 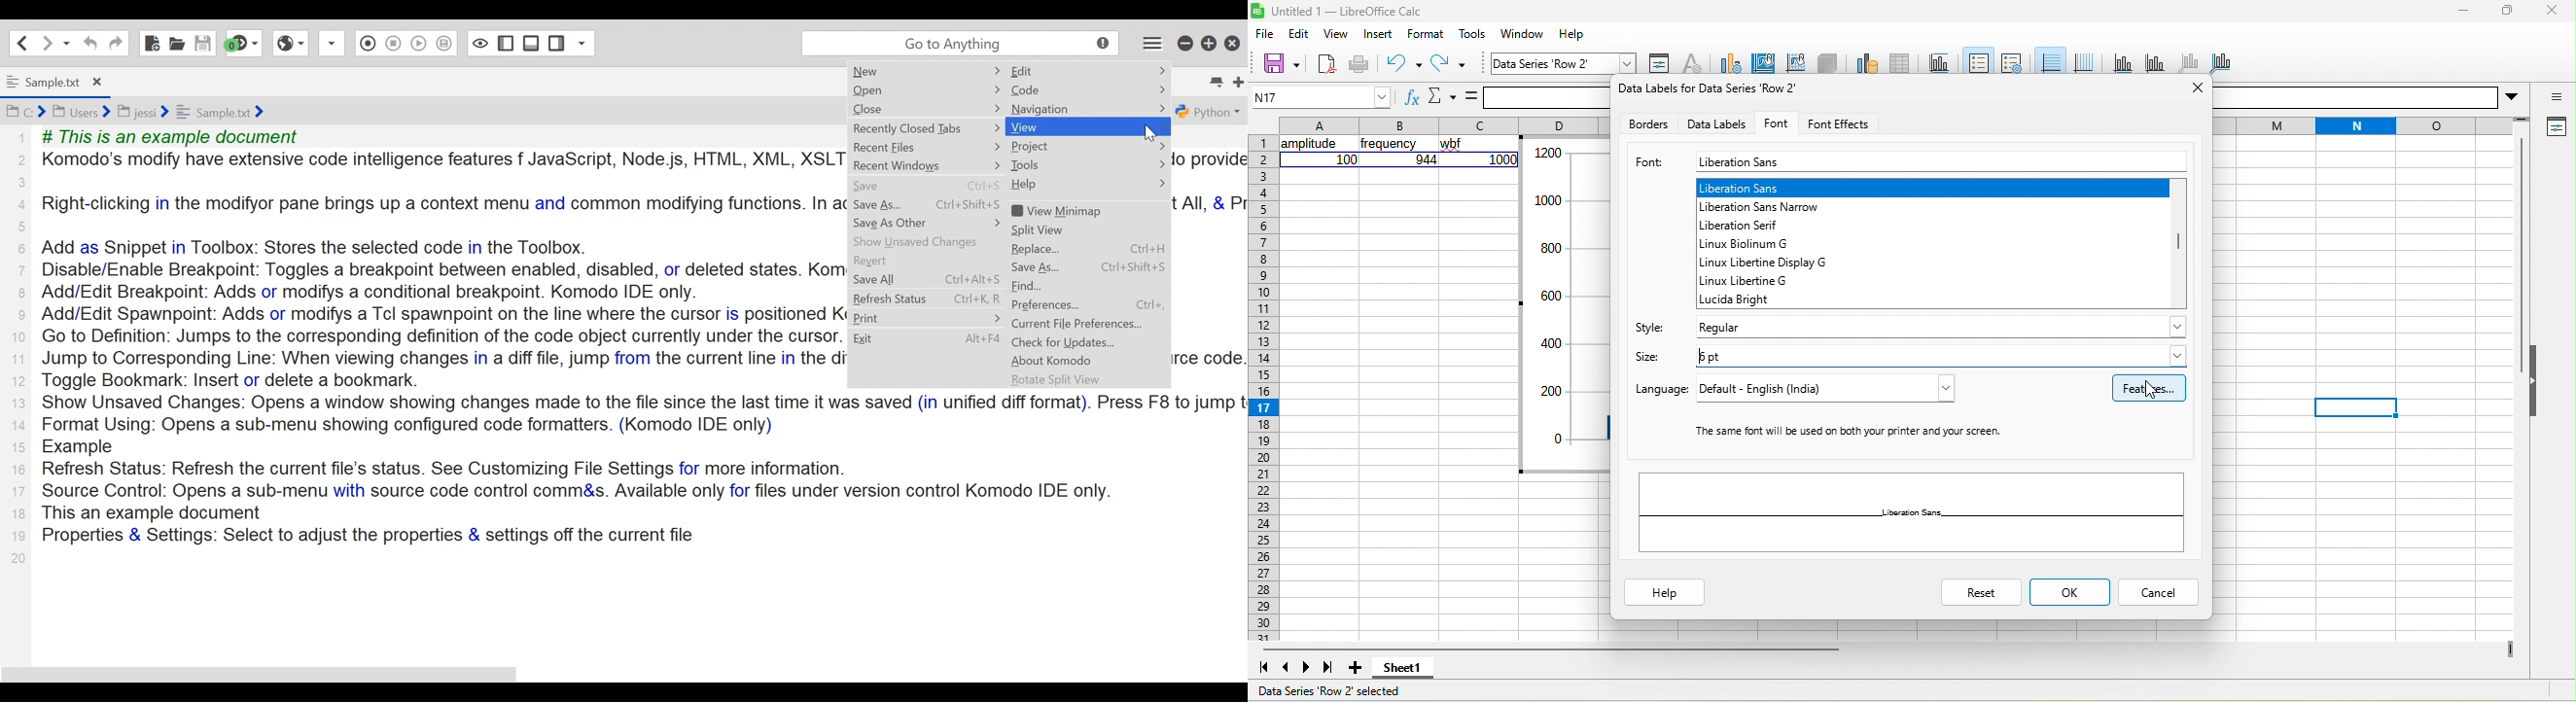 What do you see at coordinates (2150, 390) in the screenshot?
I see `cursor movement` at bounding box center [2150, 390].